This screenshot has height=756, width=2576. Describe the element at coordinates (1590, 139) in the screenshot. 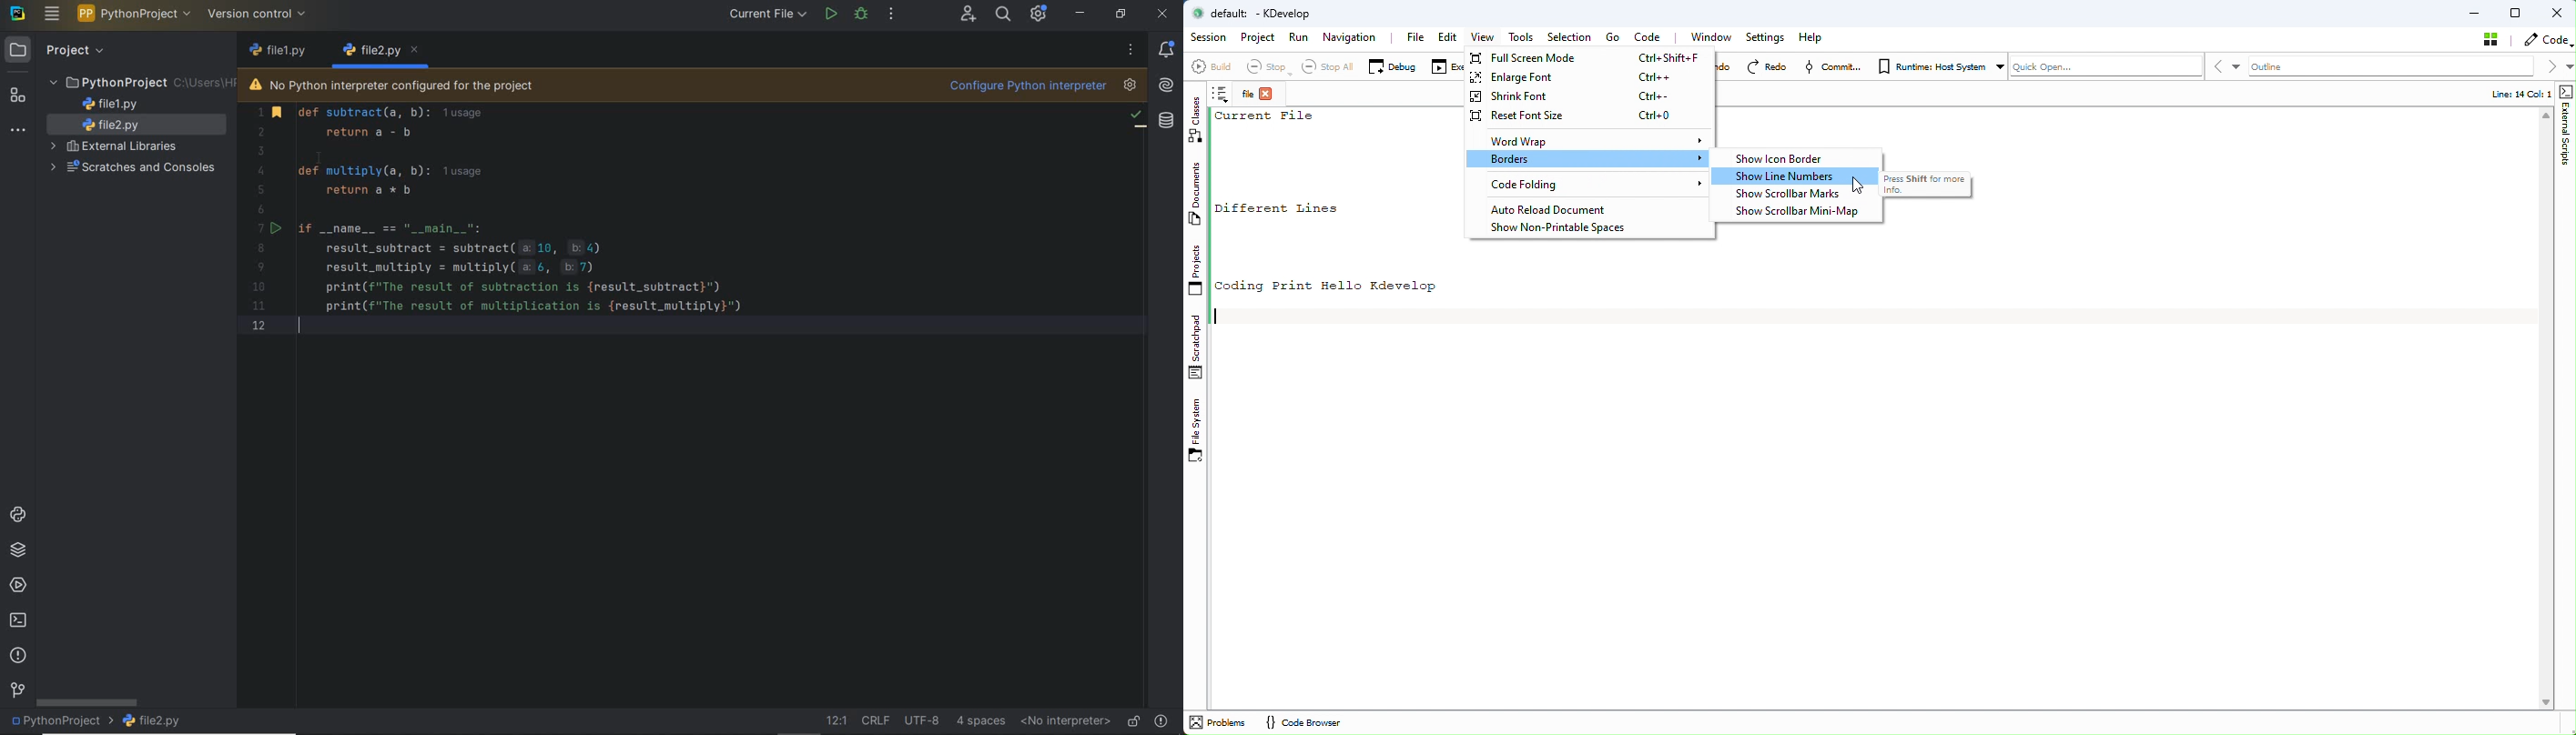

I see `World map` at that location.